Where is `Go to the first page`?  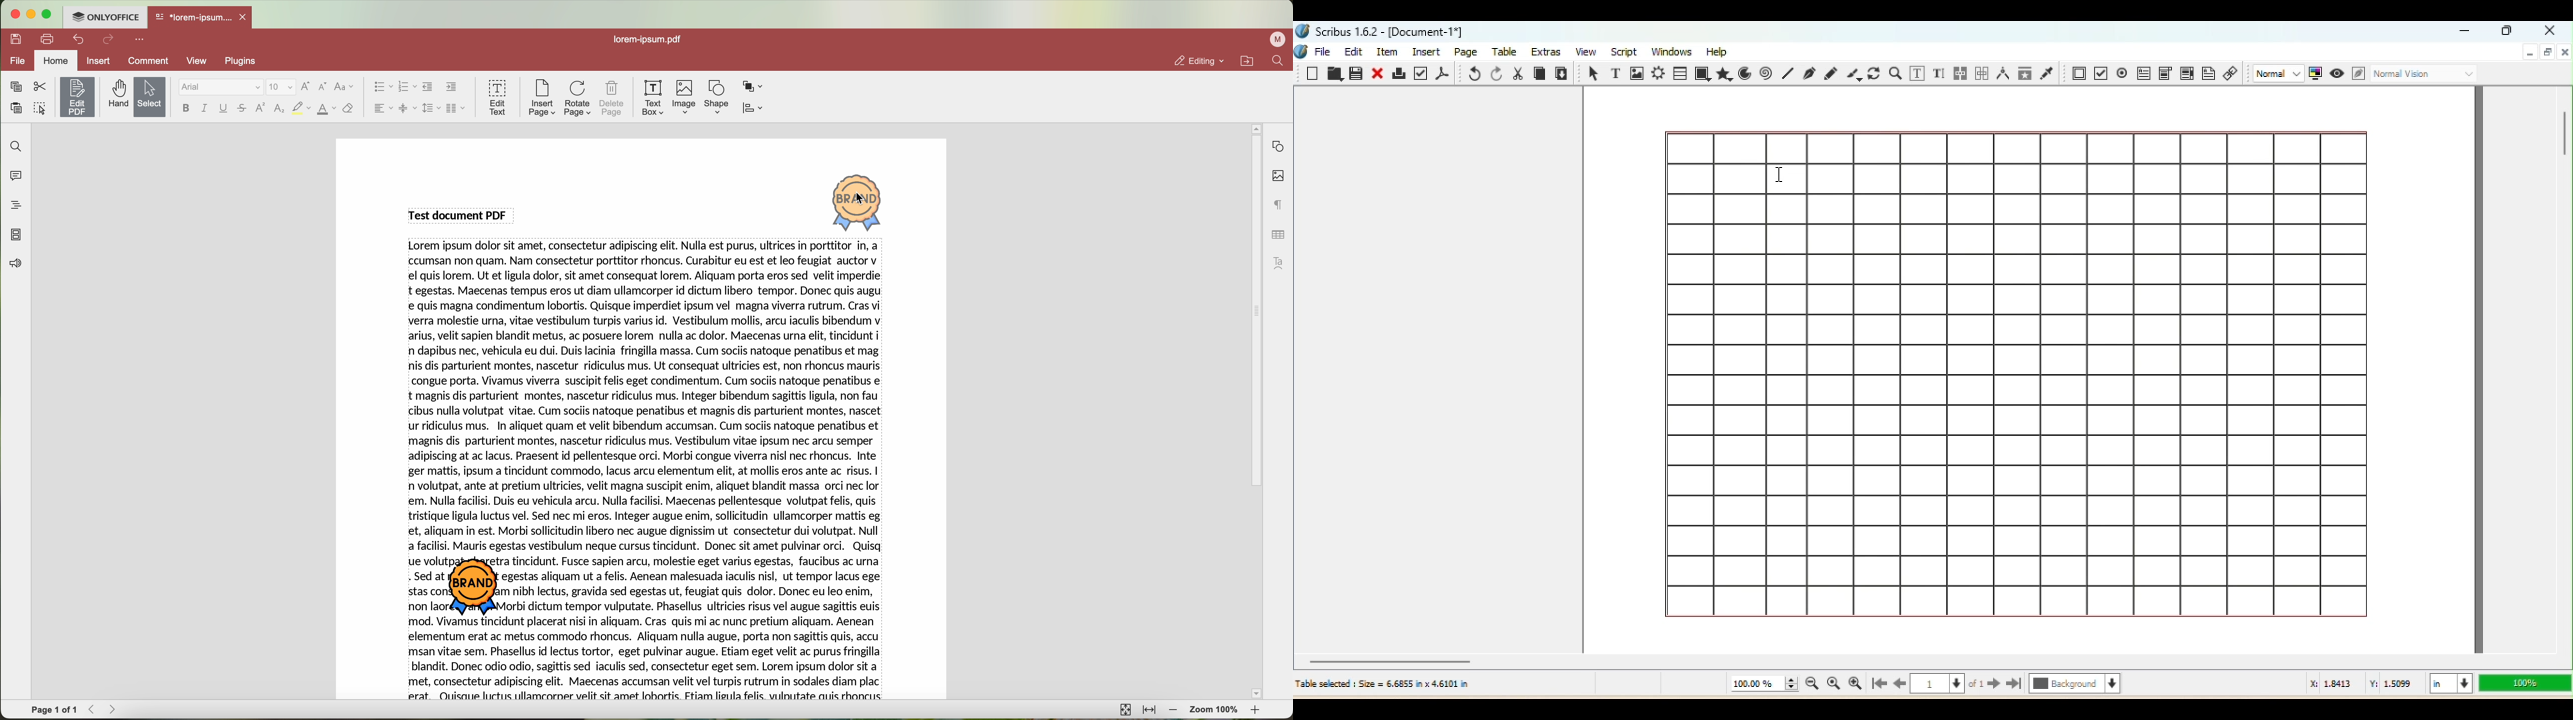 Go to the first page is located at coordinates (1877, 685).